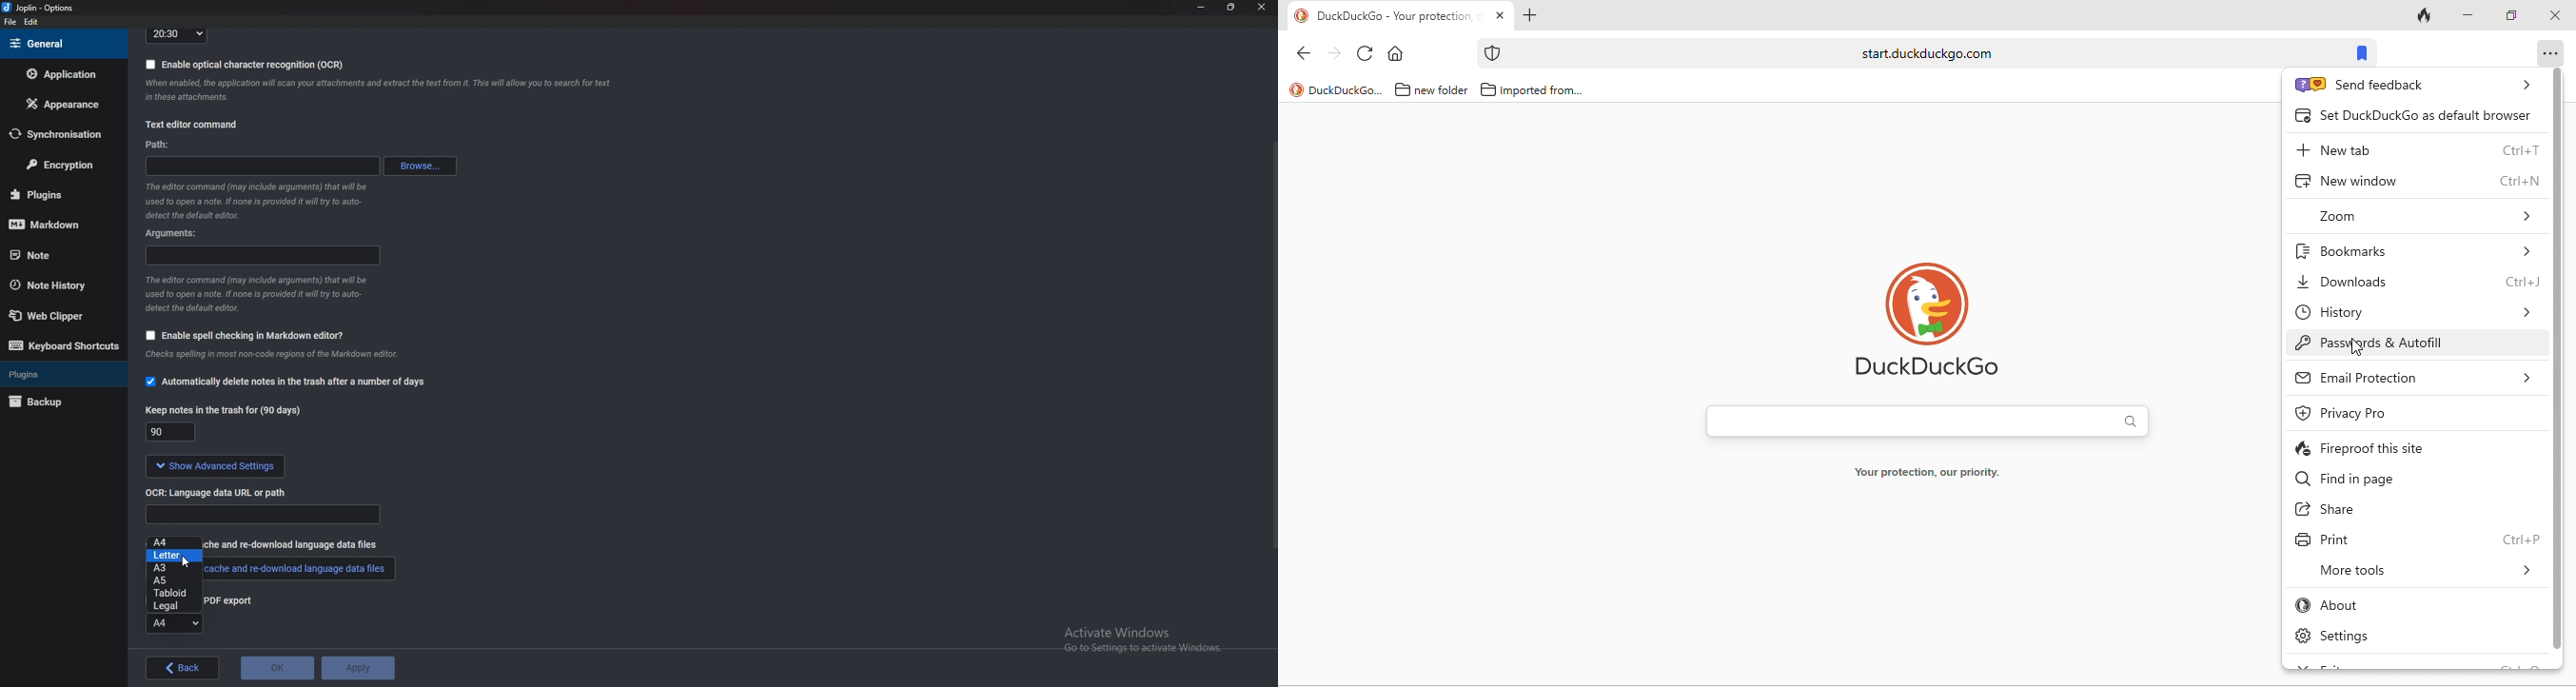 The image size is (2576, 700). What do you see at coordinates (184, 668) in the screenshot?
I see `back` at bounding box center [184, 668].